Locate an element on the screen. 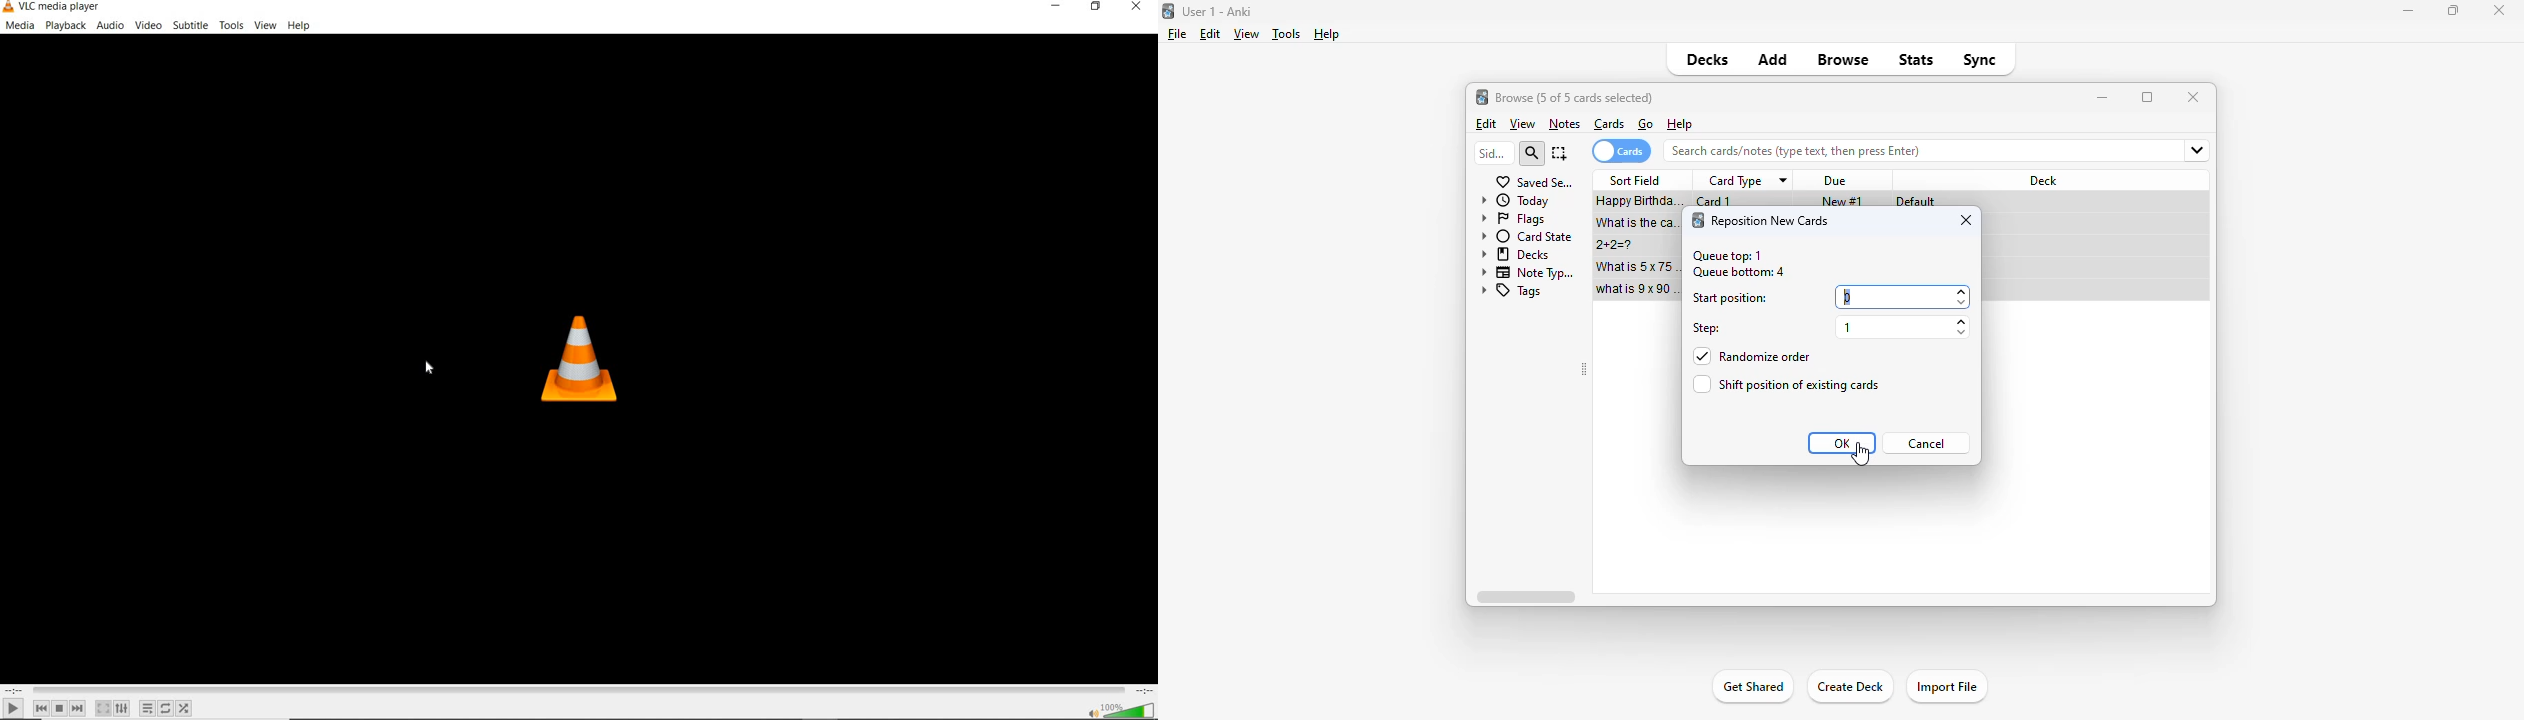 The height and width of the screenshot is (728, 2548). tools is located at coordinates (1286, 35).